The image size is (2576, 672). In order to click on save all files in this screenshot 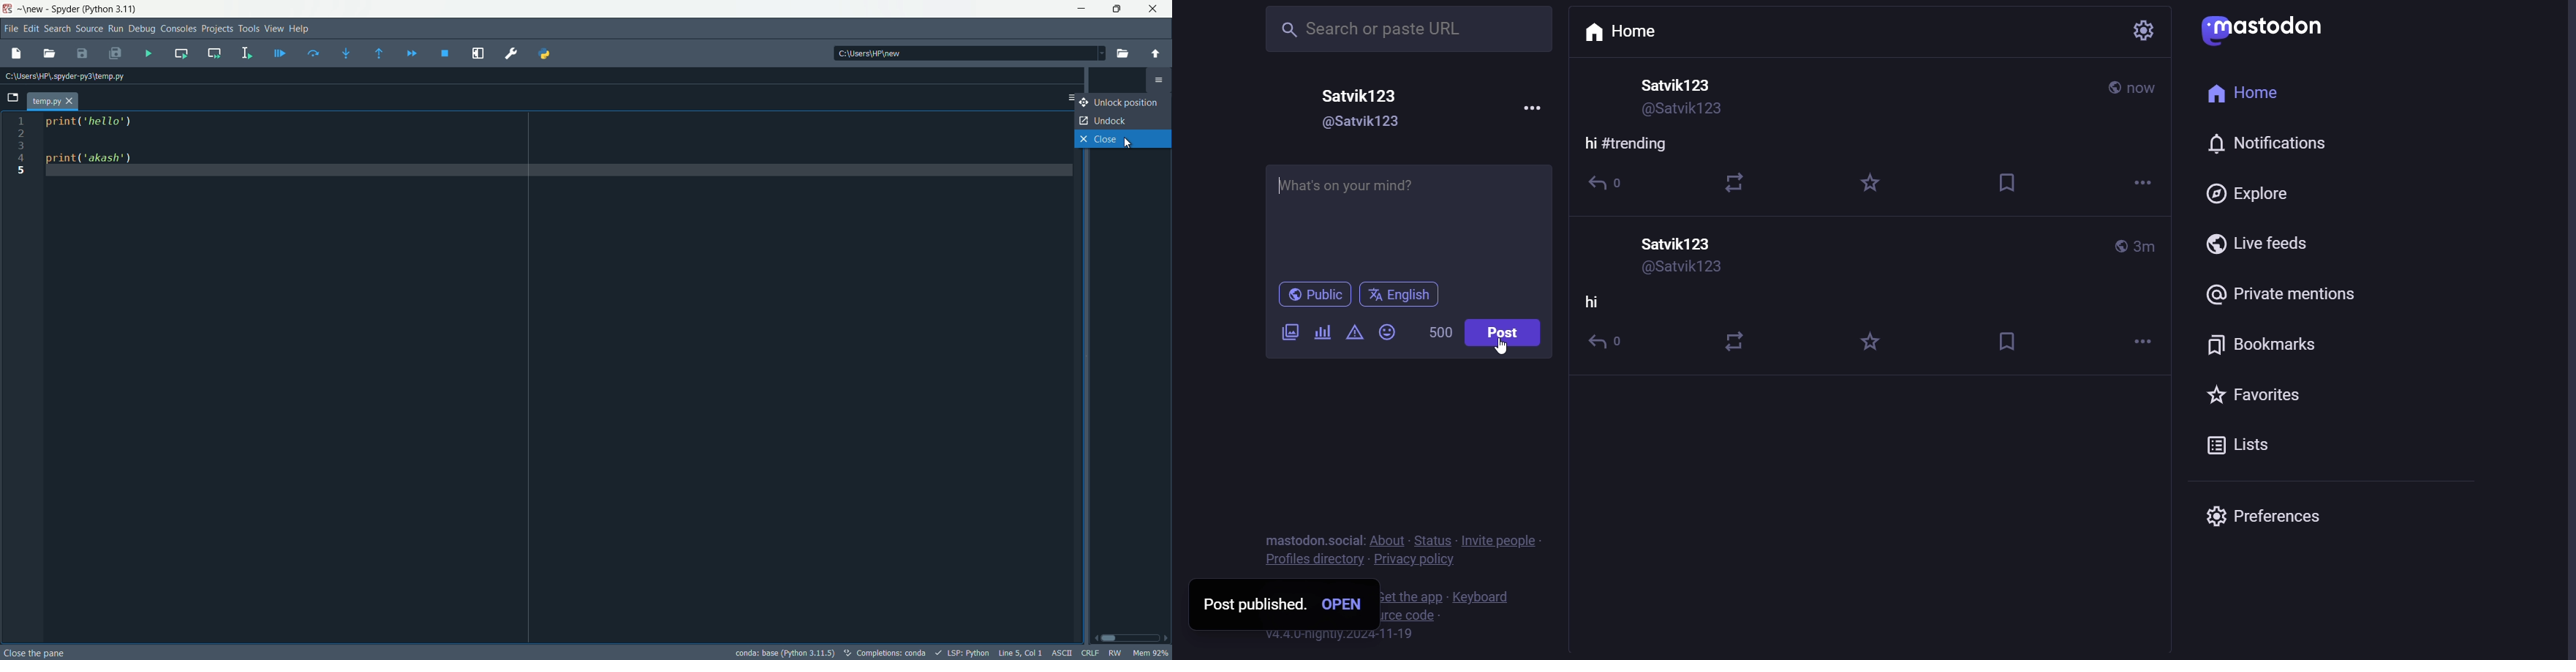, I will do `click(115, 54)`.